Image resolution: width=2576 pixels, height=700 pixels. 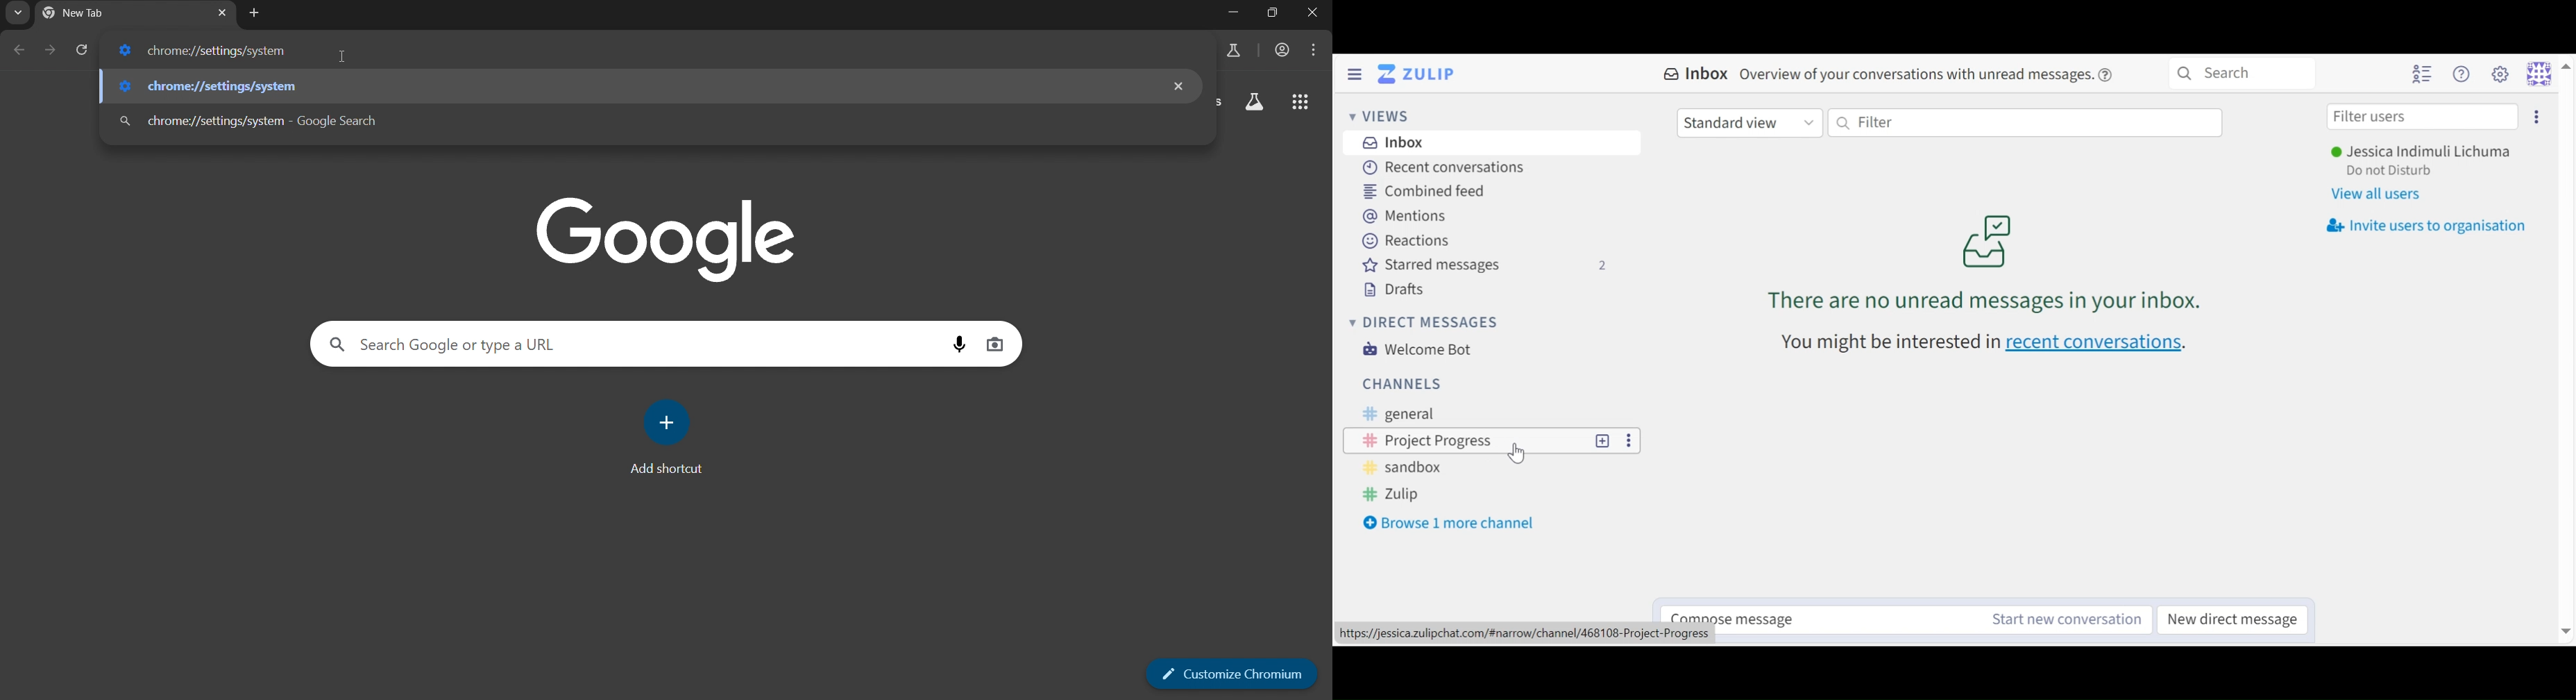 I want to click on reload page, so click(x=81, y=52).